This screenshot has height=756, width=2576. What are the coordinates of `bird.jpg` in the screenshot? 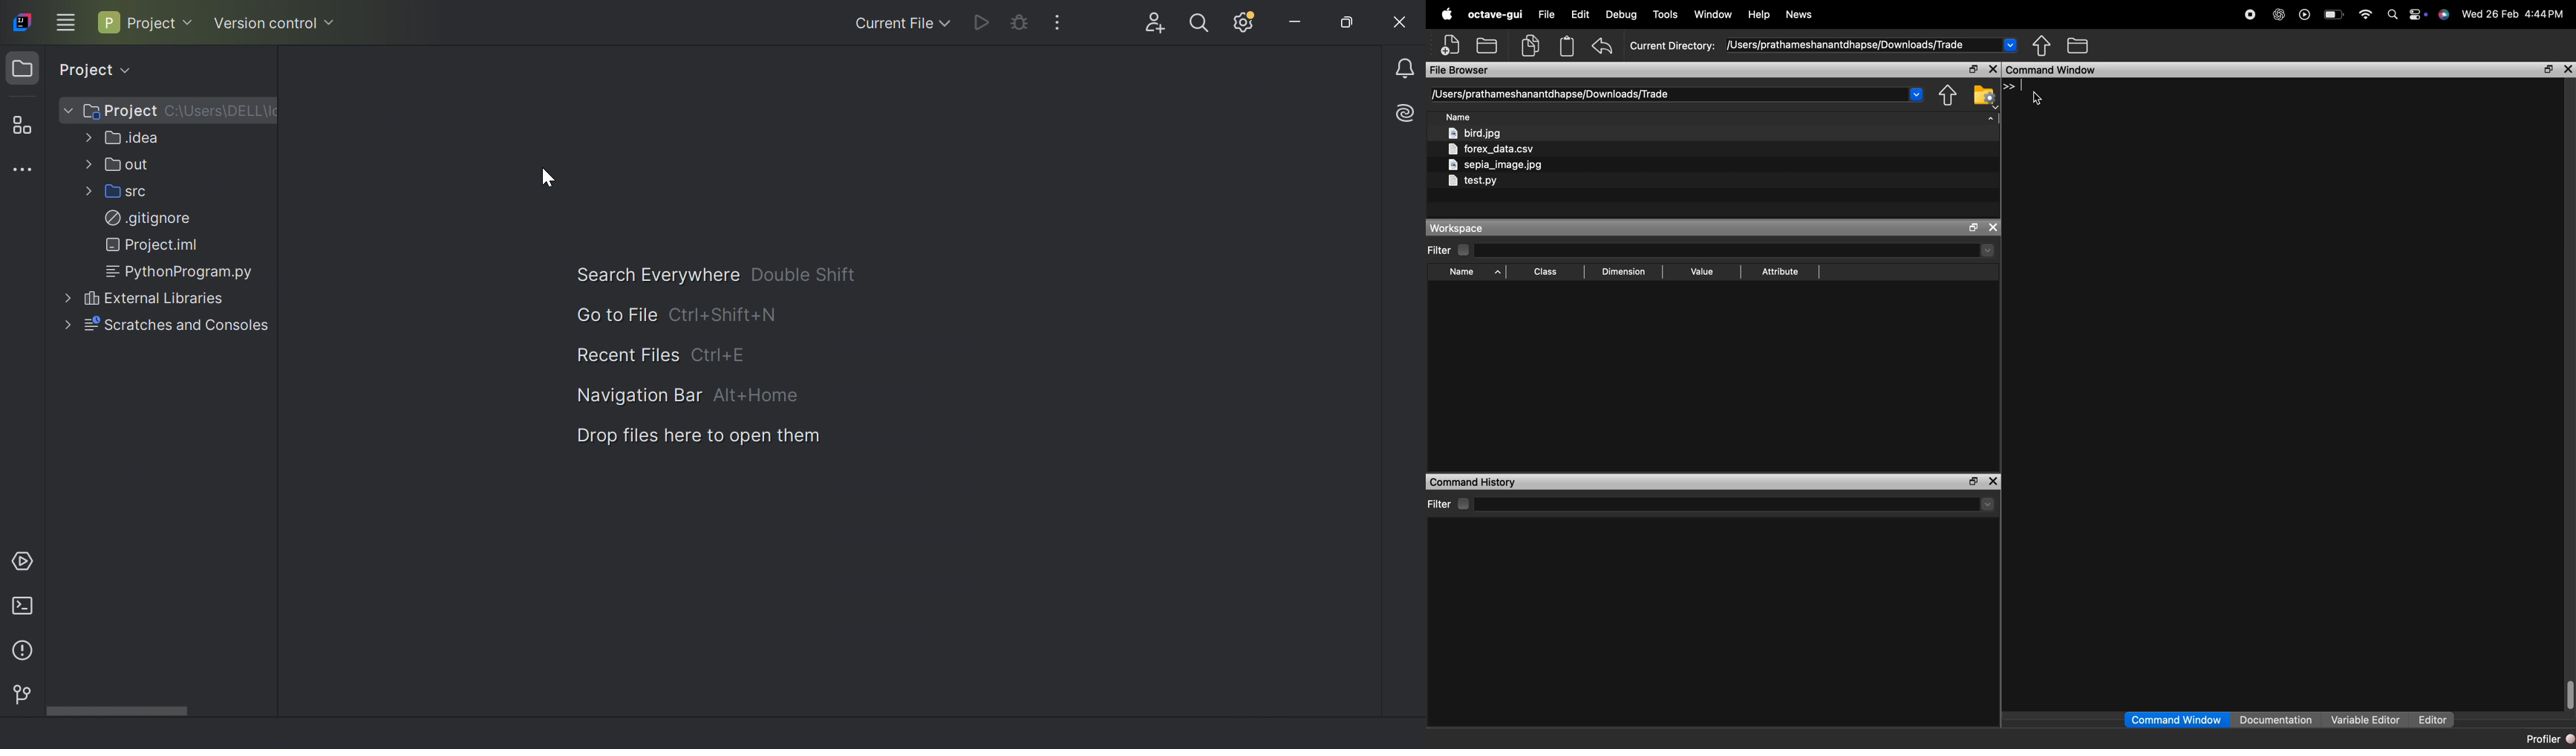 It's located at (1475, 133).